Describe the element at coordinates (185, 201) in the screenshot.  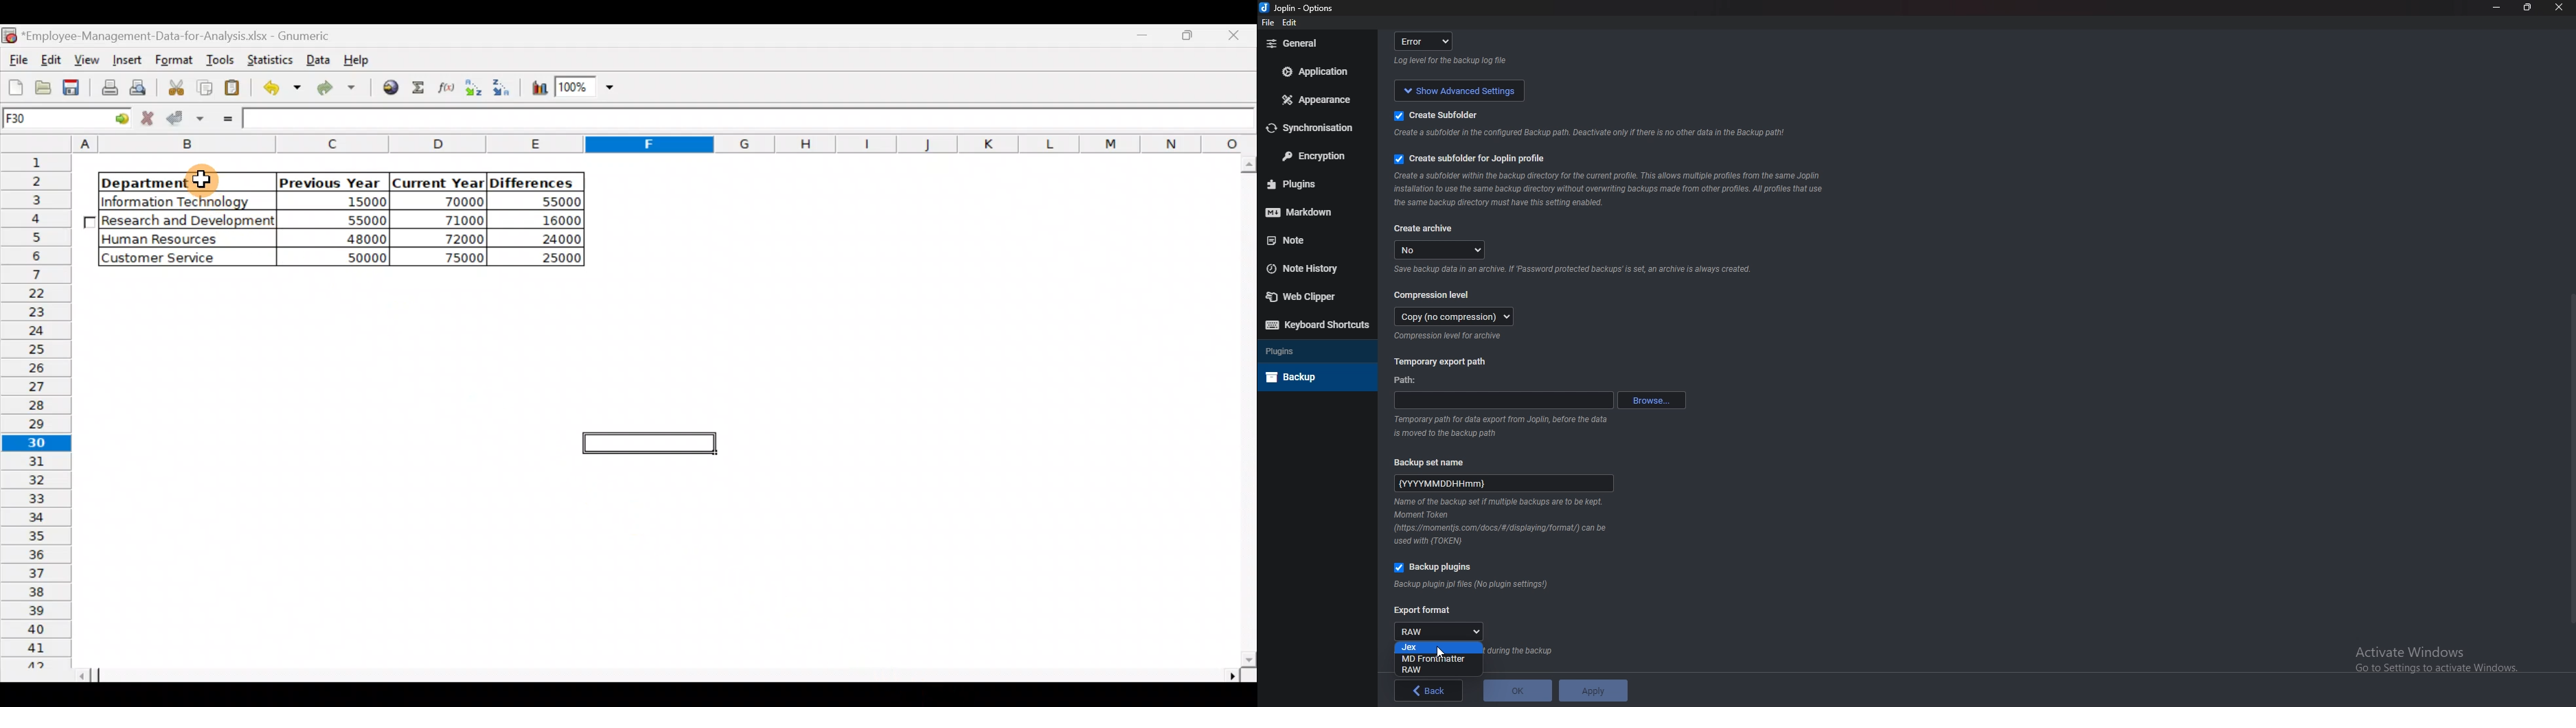
I see `|Information Technology` at that location.